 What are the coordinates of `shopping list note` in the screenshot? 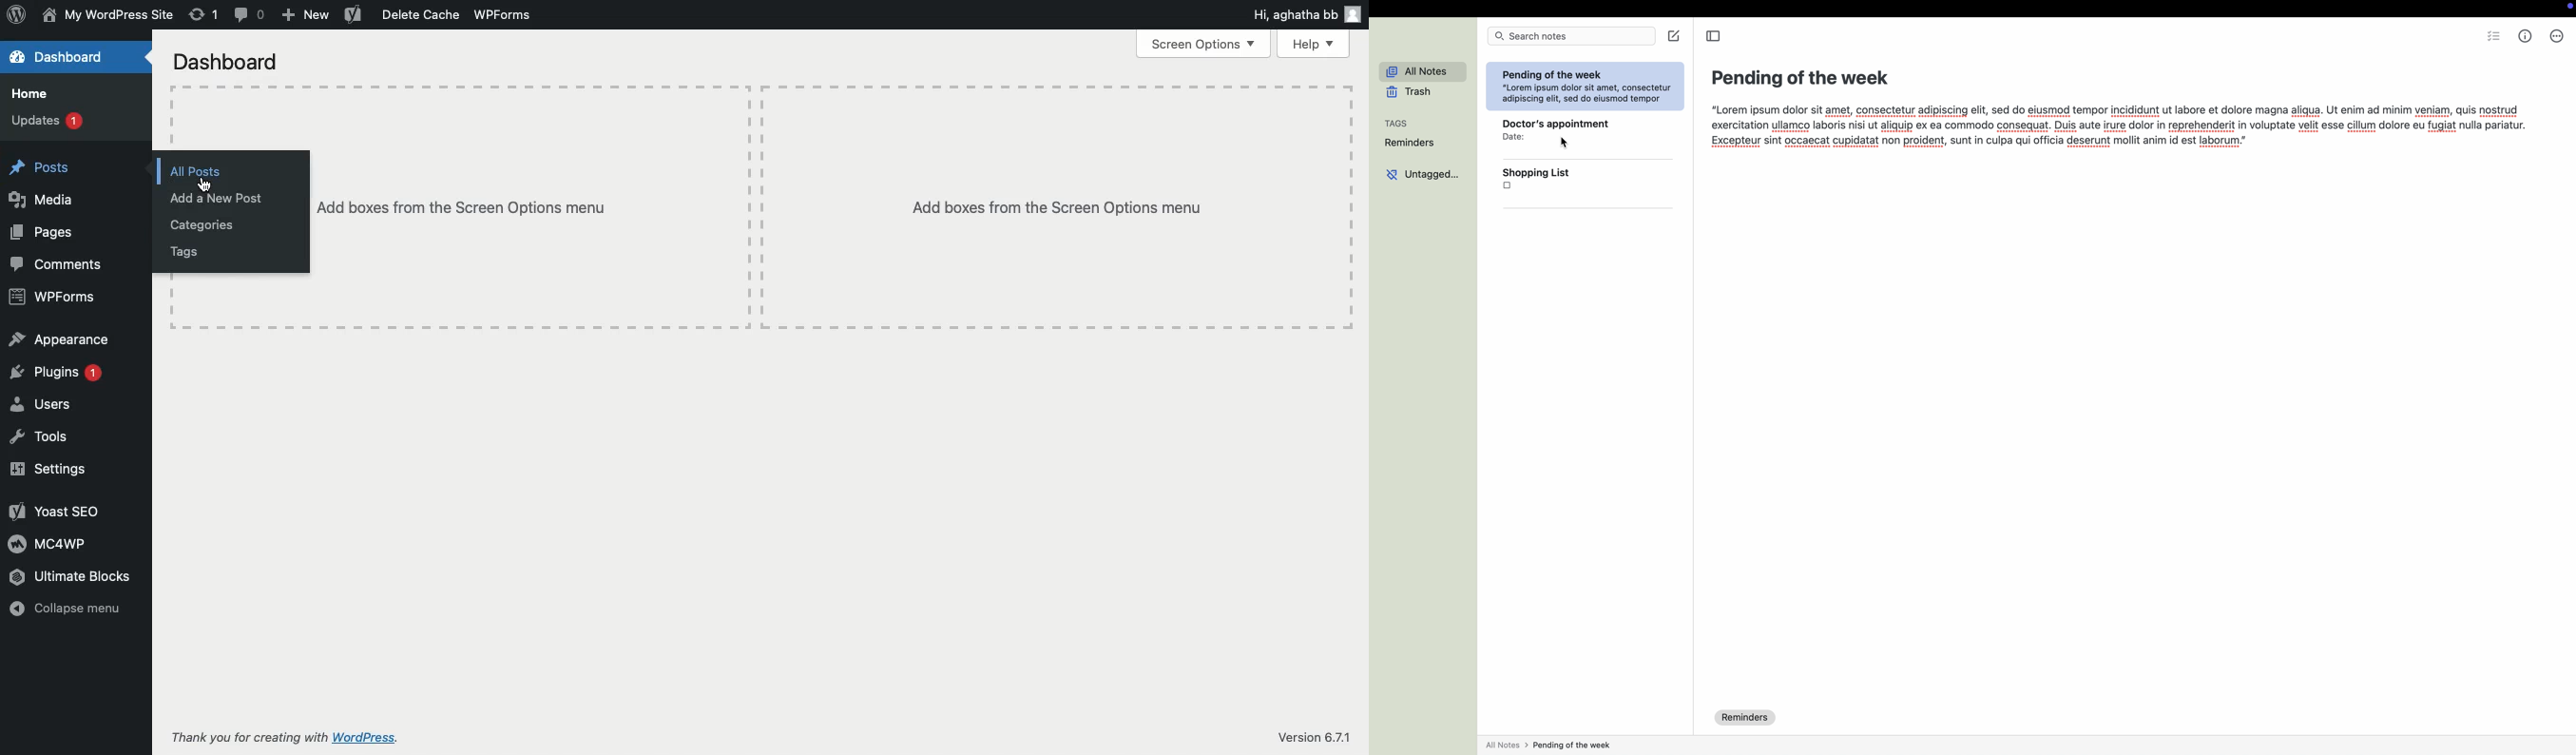 It's located at (1538, 183).